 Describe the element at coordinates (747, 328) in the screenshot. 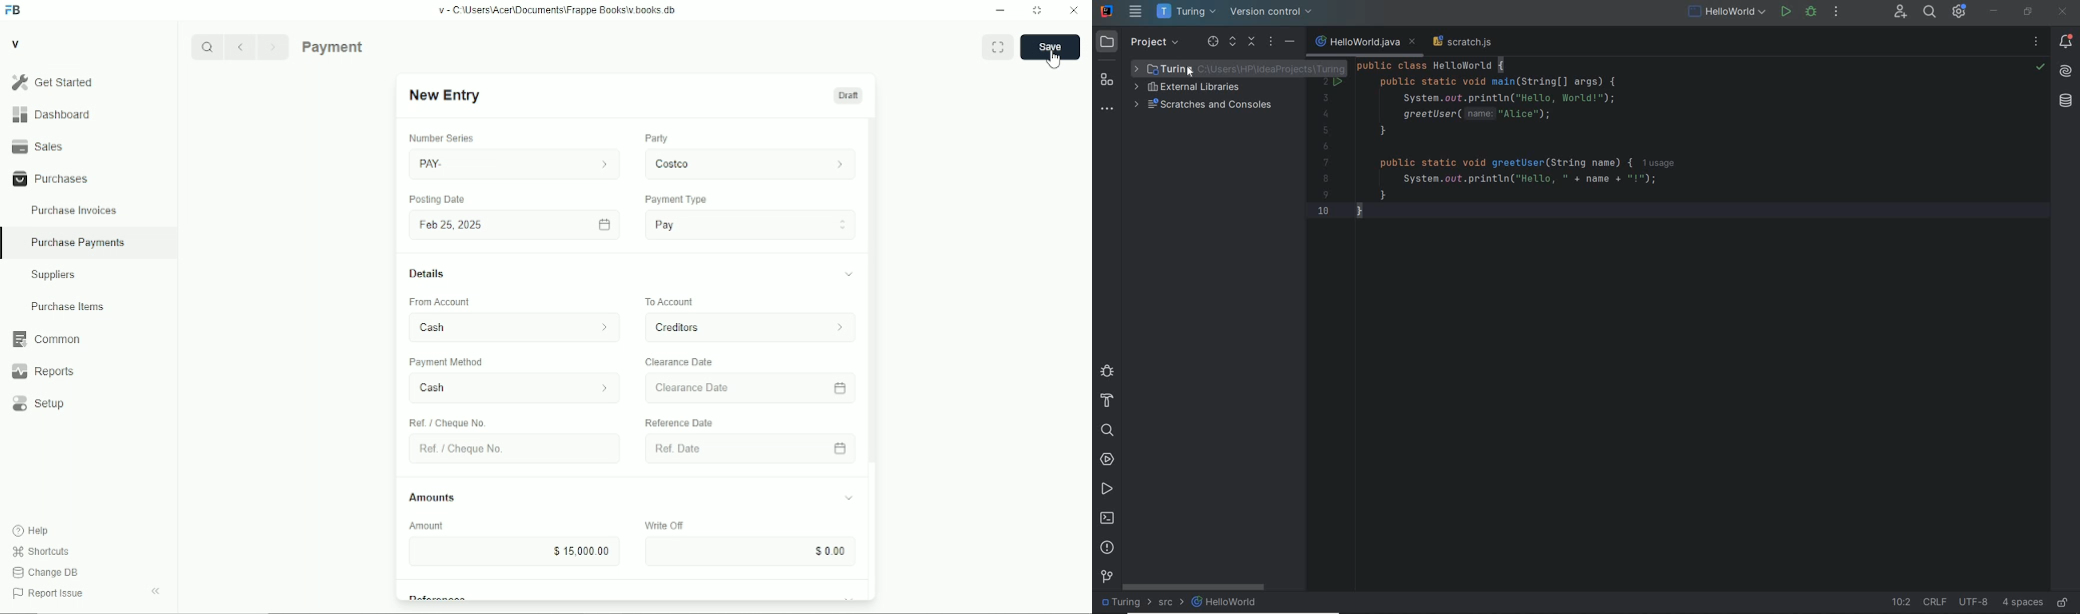

I see `To Account` at that location.